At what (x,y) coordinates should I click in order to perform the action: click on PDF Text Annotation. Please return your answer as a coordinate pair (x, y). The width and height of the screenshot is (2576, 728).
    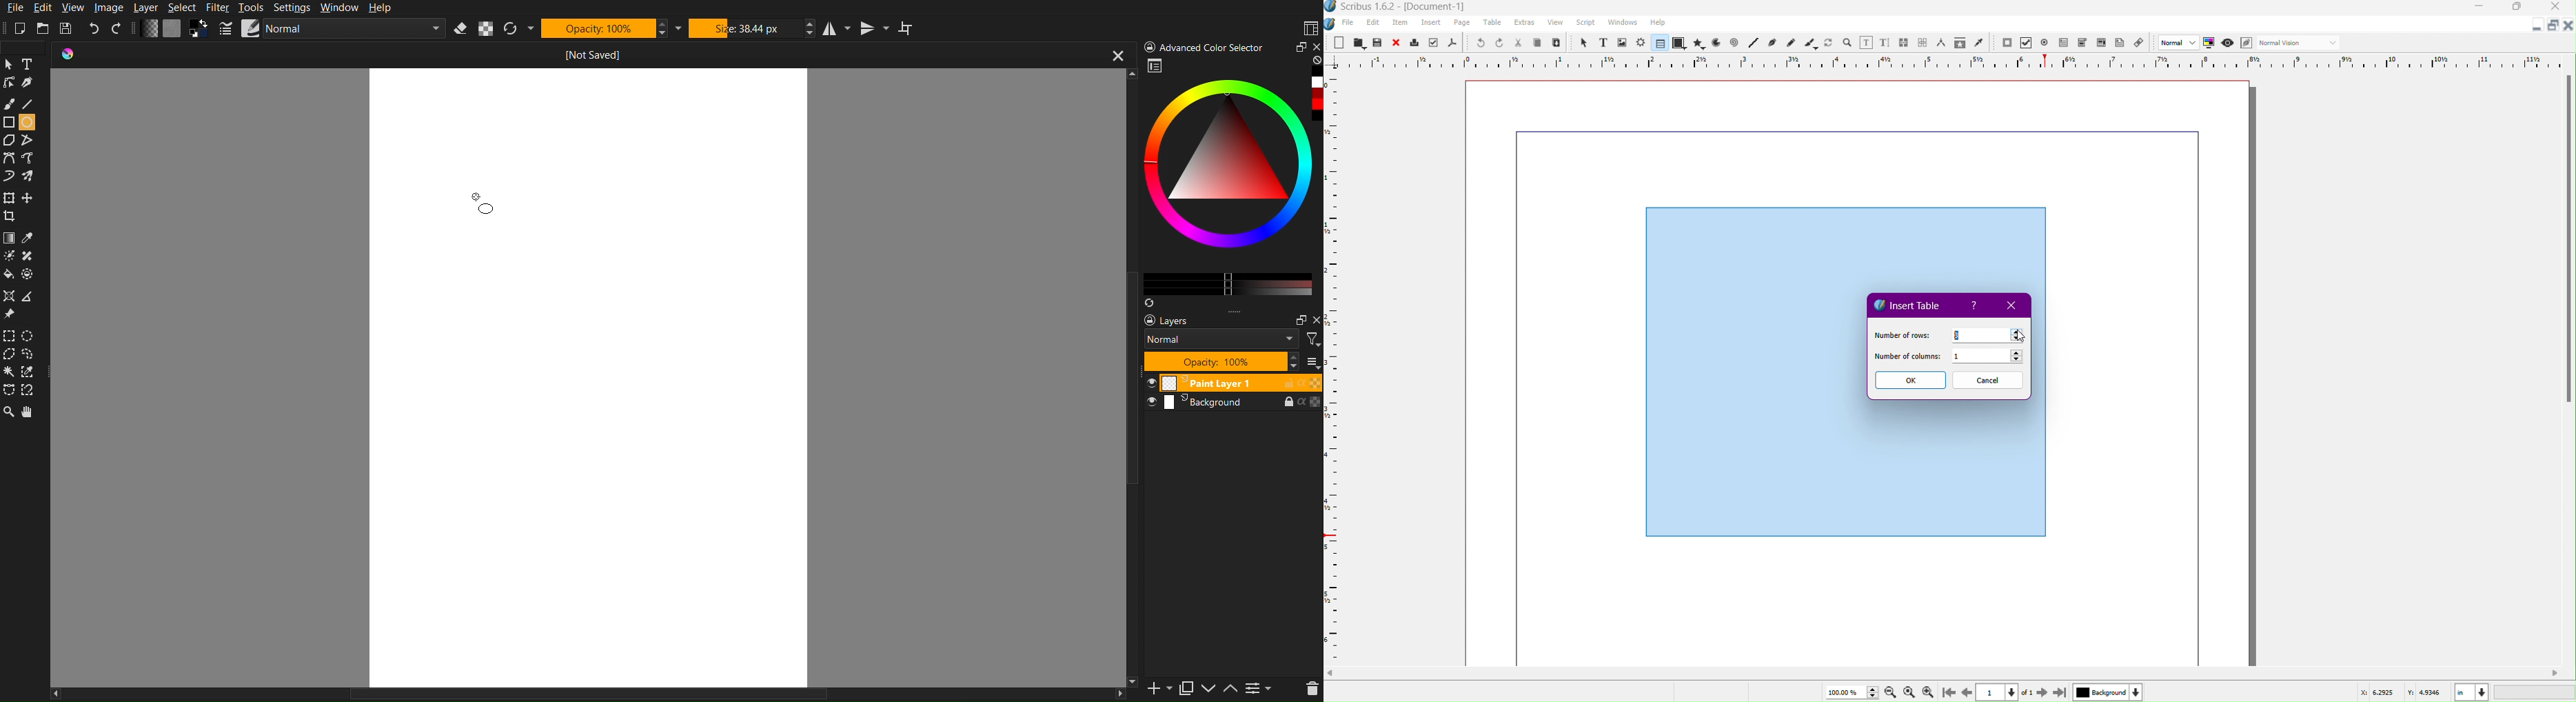
    Looking at the image, I should click on (2123, 44).